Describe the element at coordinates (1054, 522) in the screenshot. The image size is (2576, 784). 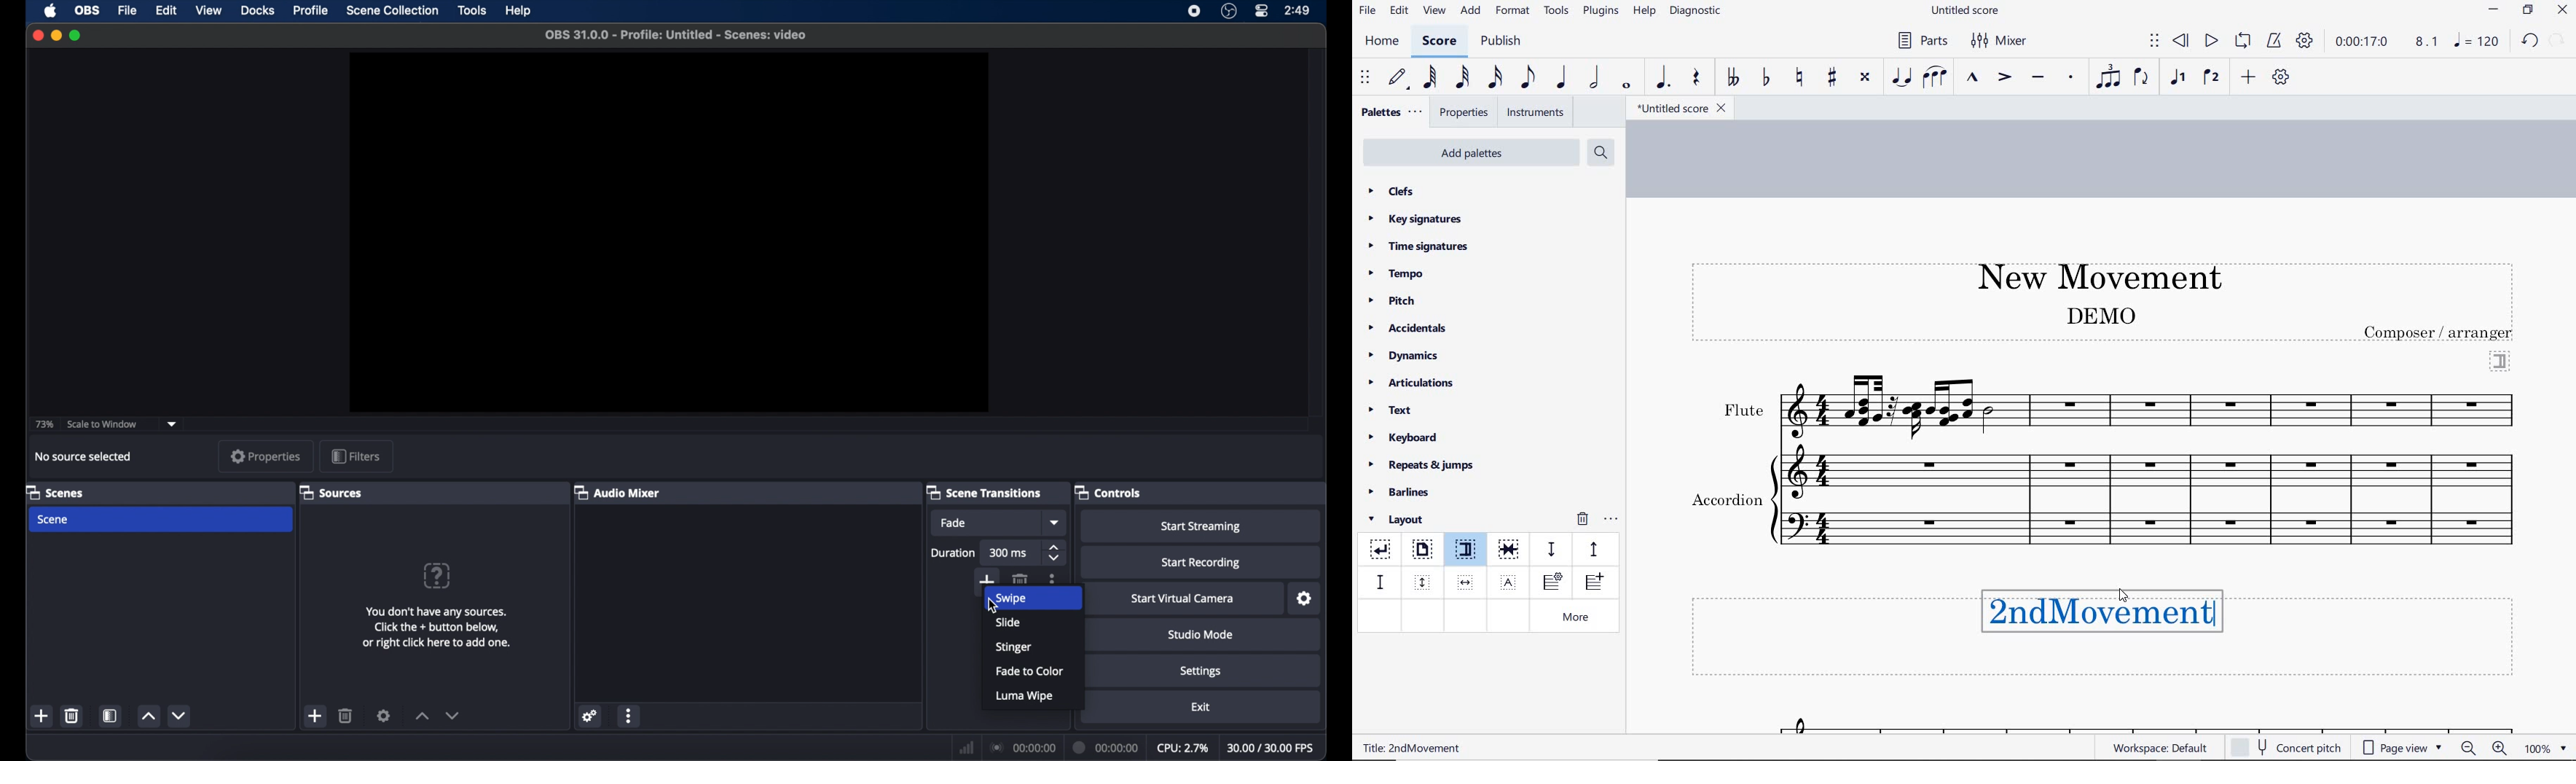
I see `dropdown` at that location.